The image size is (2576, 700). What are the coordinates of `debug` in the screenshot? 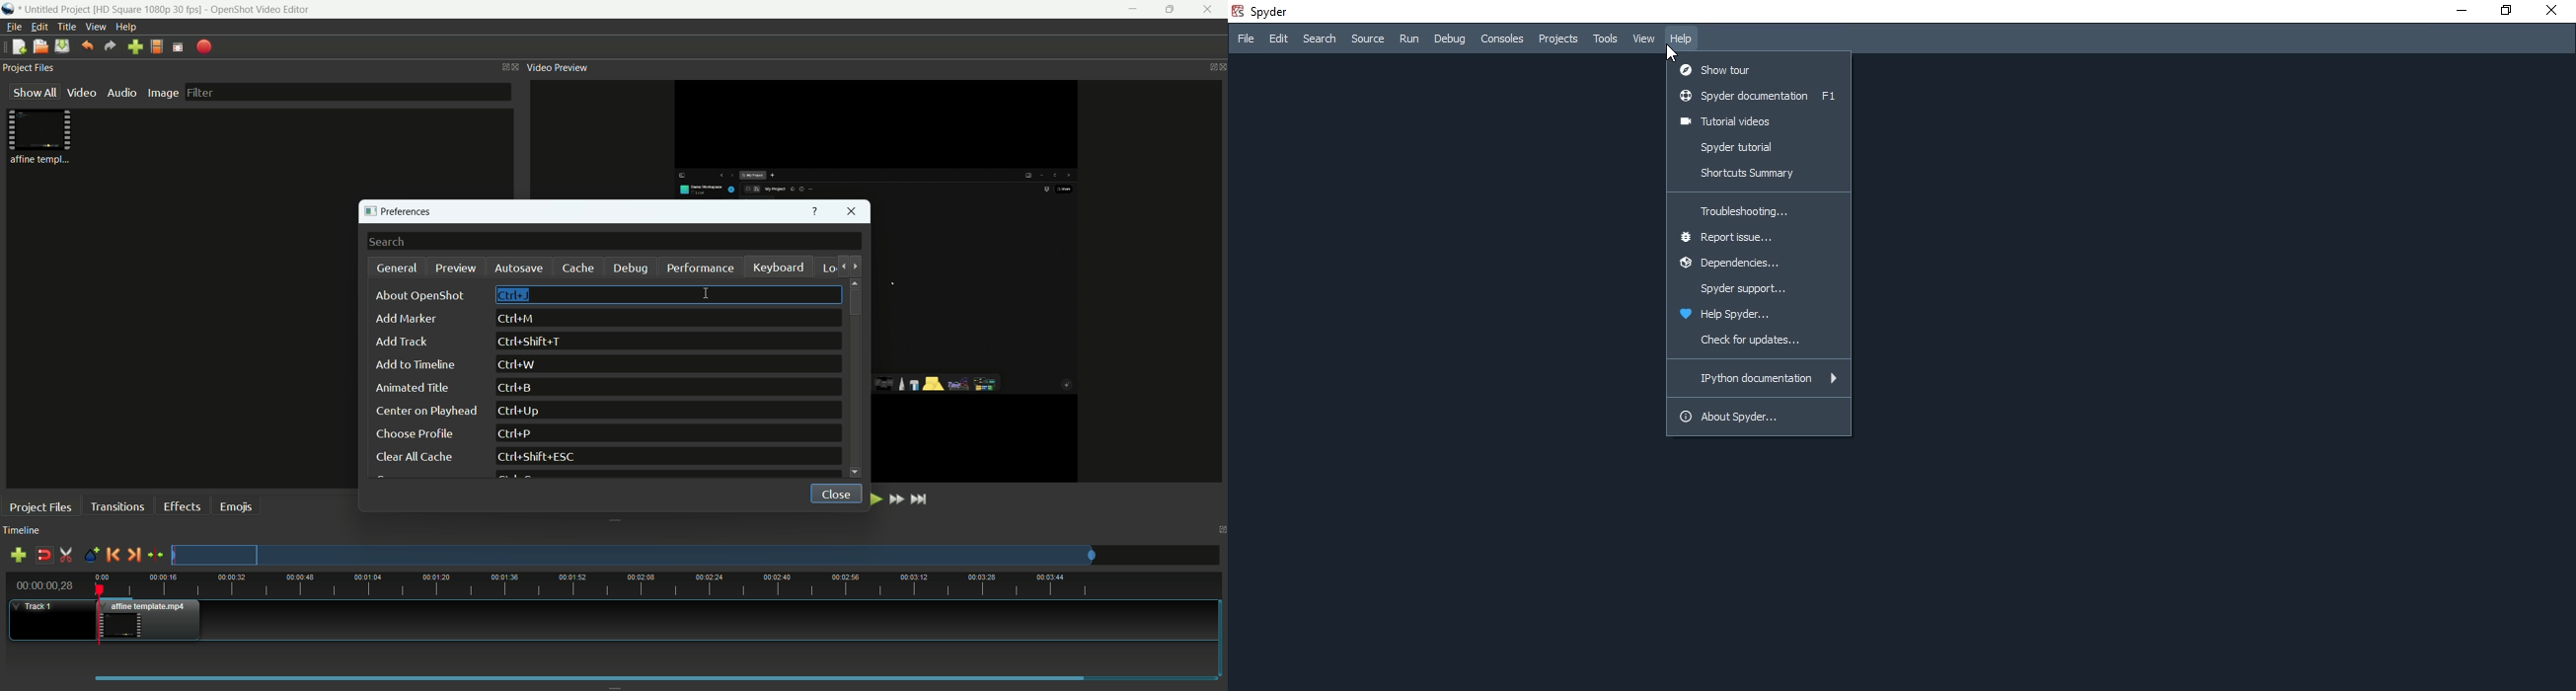 It's located at (633, 269).